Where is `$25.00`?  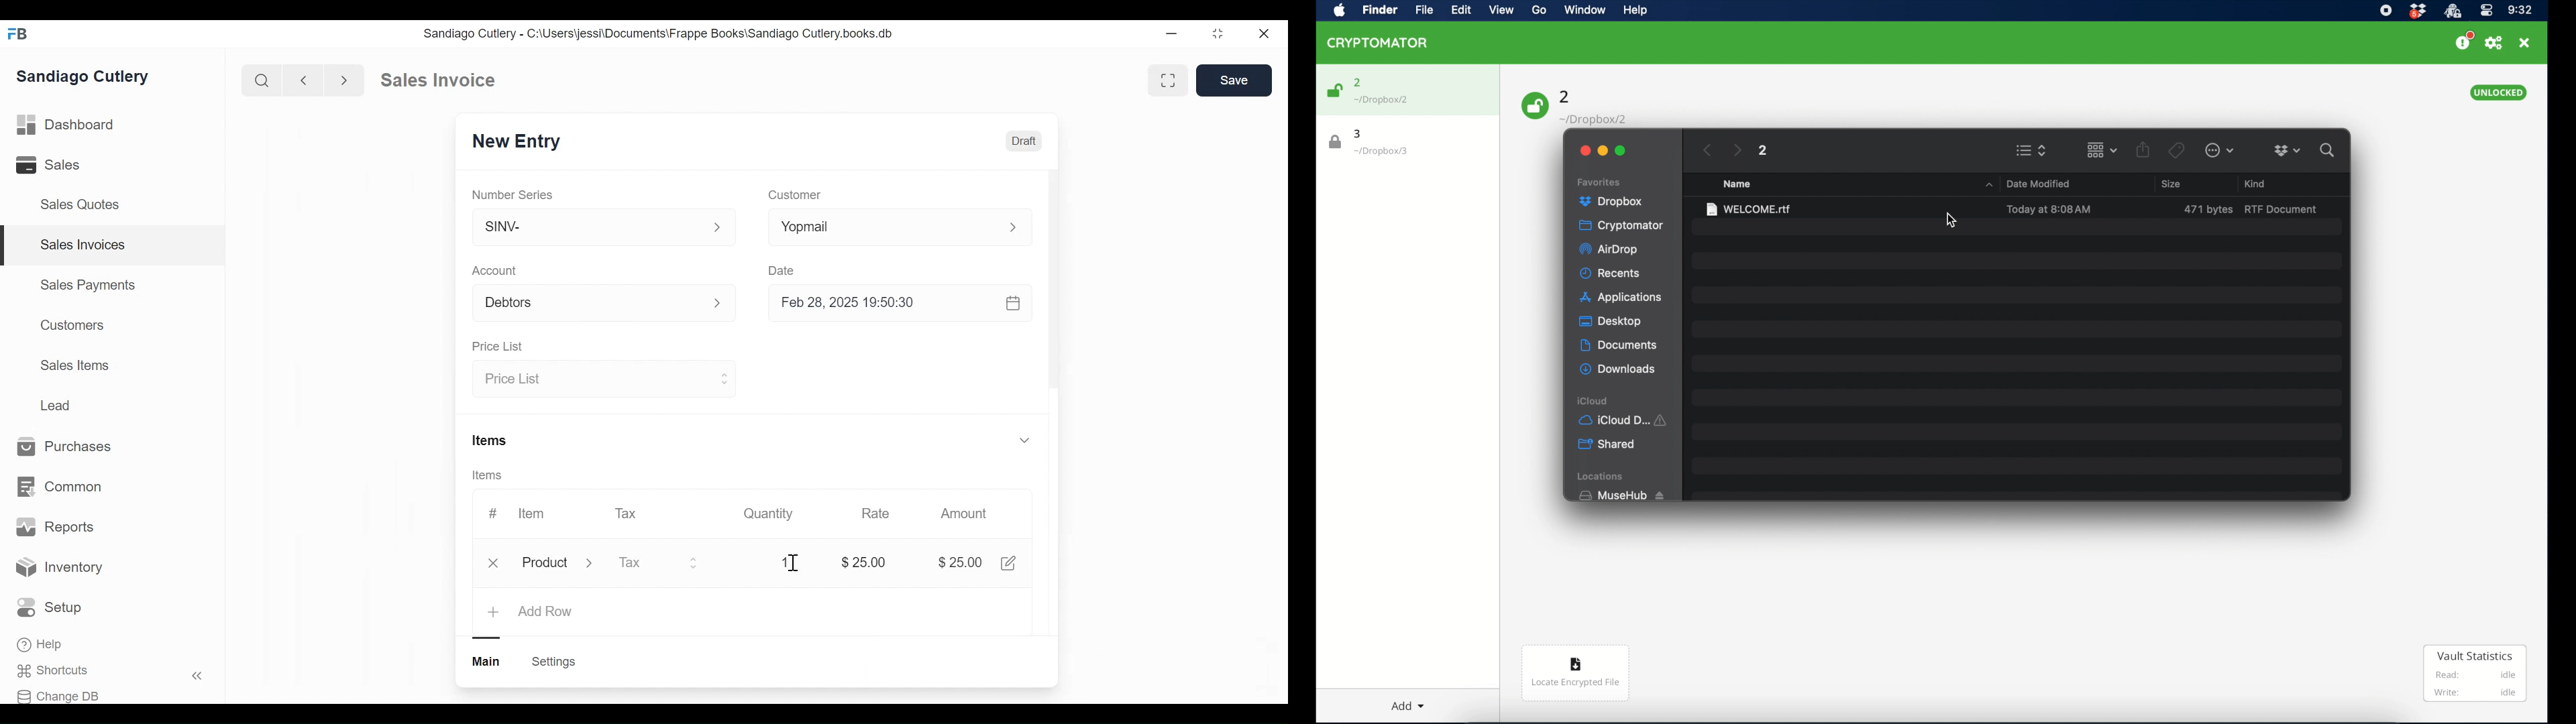 $25.00 is located at coordinates (962, 562).